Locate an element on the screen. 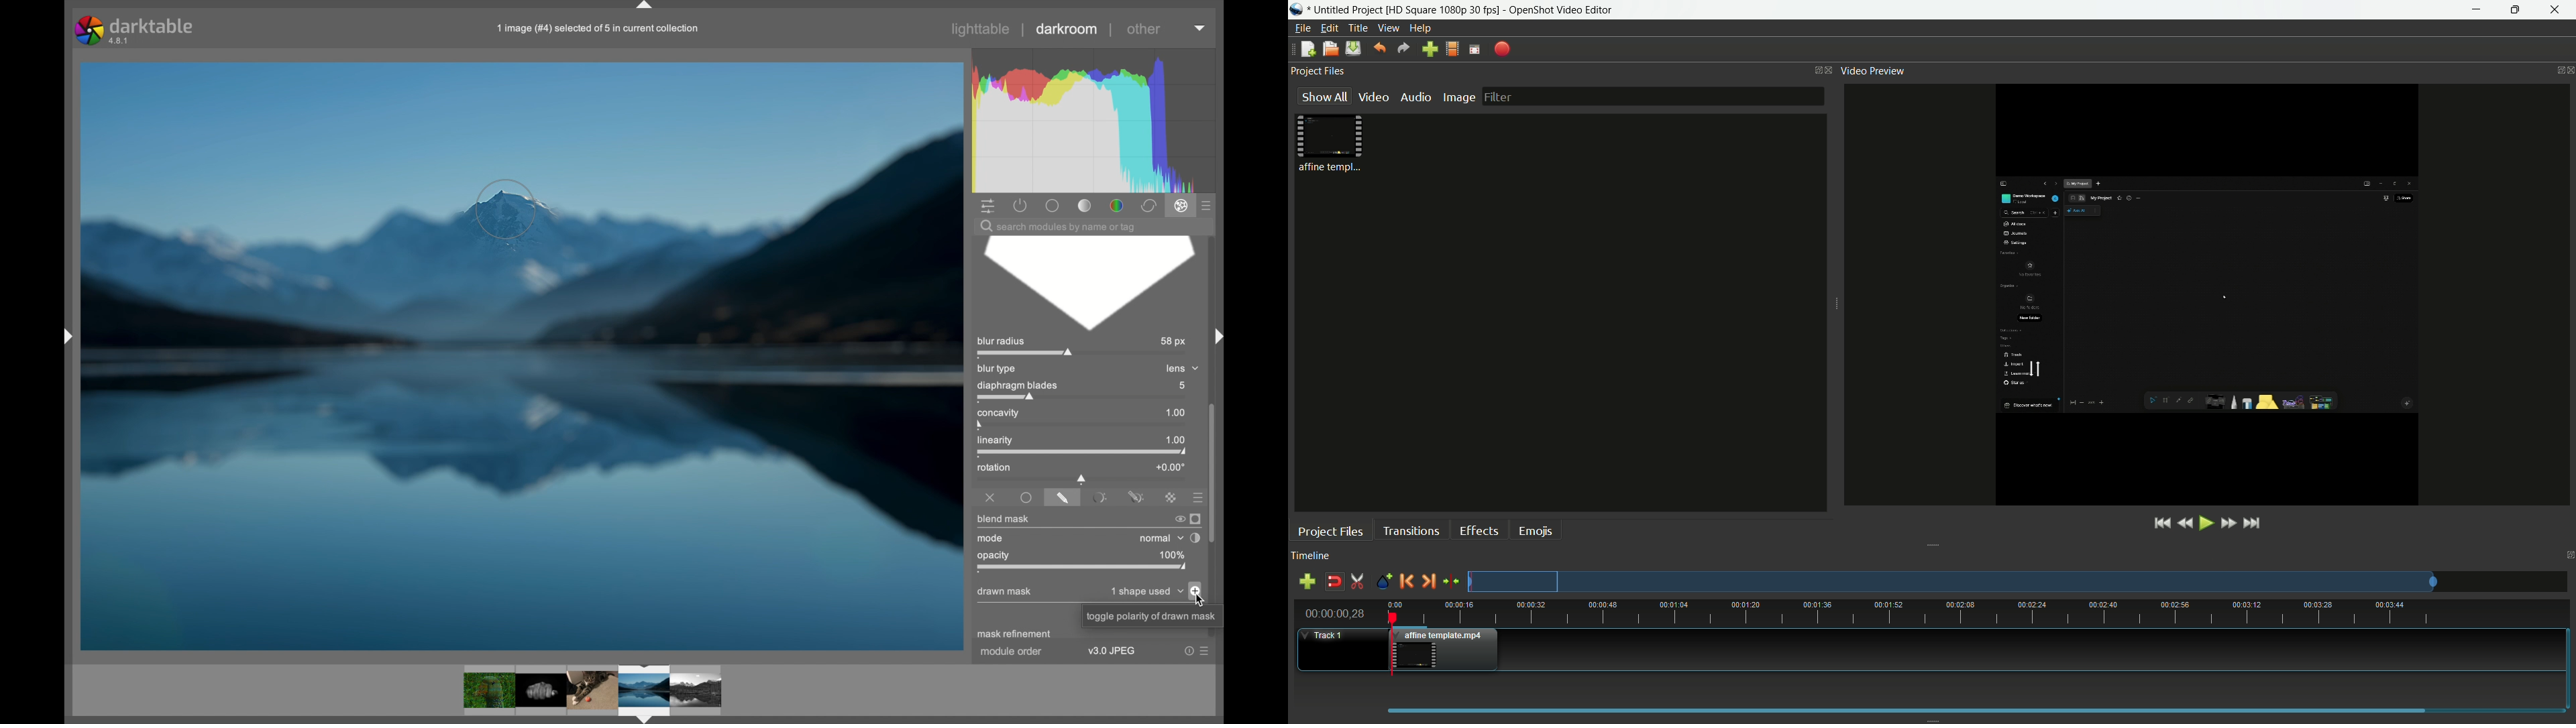 Image resolution: width=2576 pixels, height=728 pixels. time is located at coordinates (1978, 613).